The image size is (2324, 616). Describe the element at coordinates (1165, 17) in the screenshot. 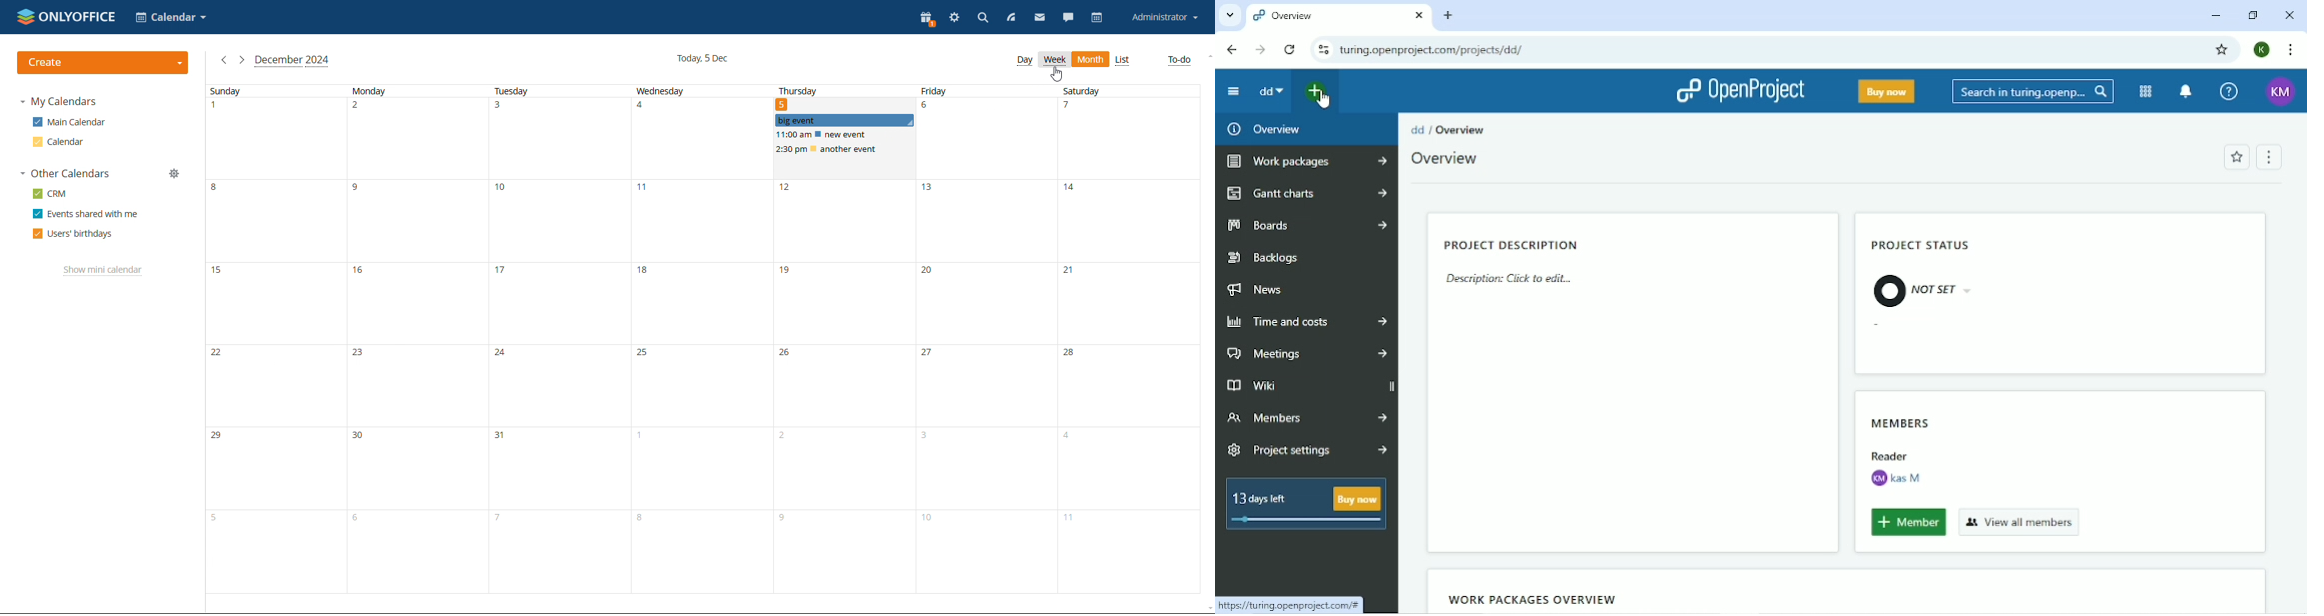

I see `account` at that location.